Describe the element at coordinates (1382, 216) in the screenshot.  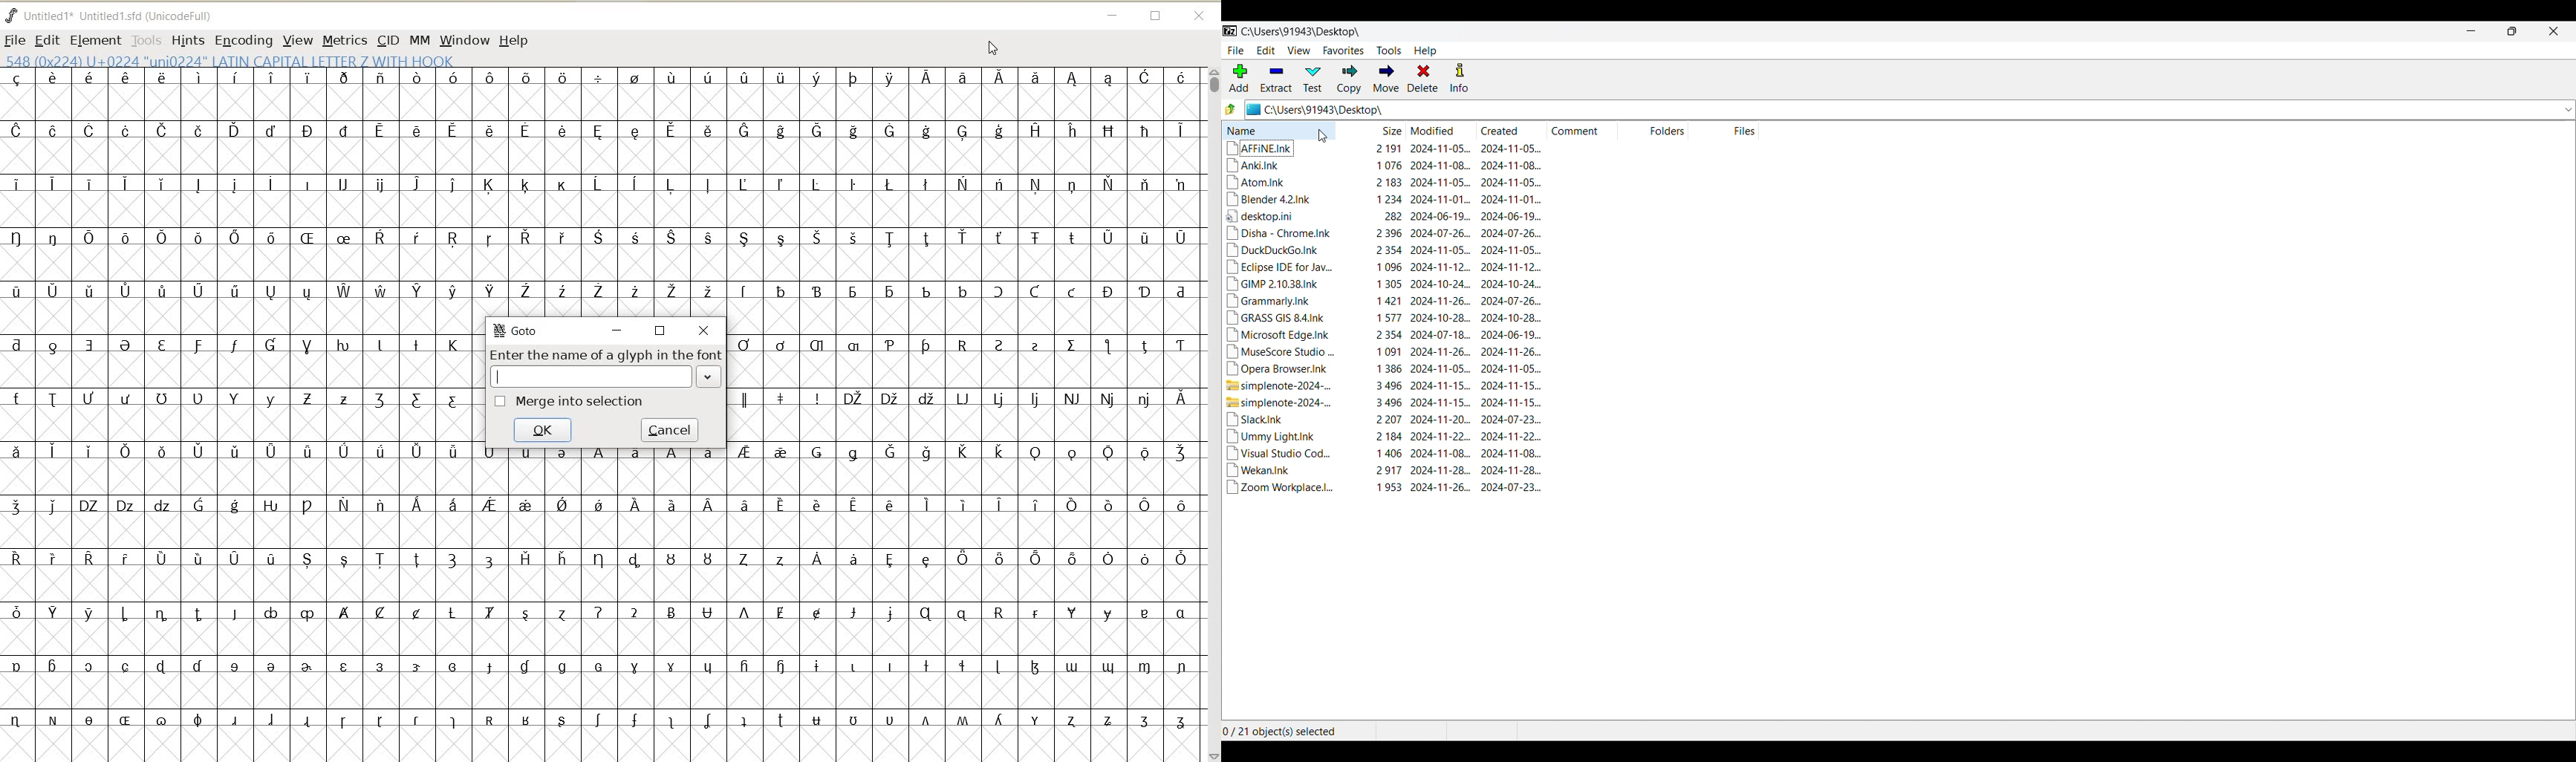
I see `desktop.ini 282 2024-06-19... 2024-06-19...` at that location.